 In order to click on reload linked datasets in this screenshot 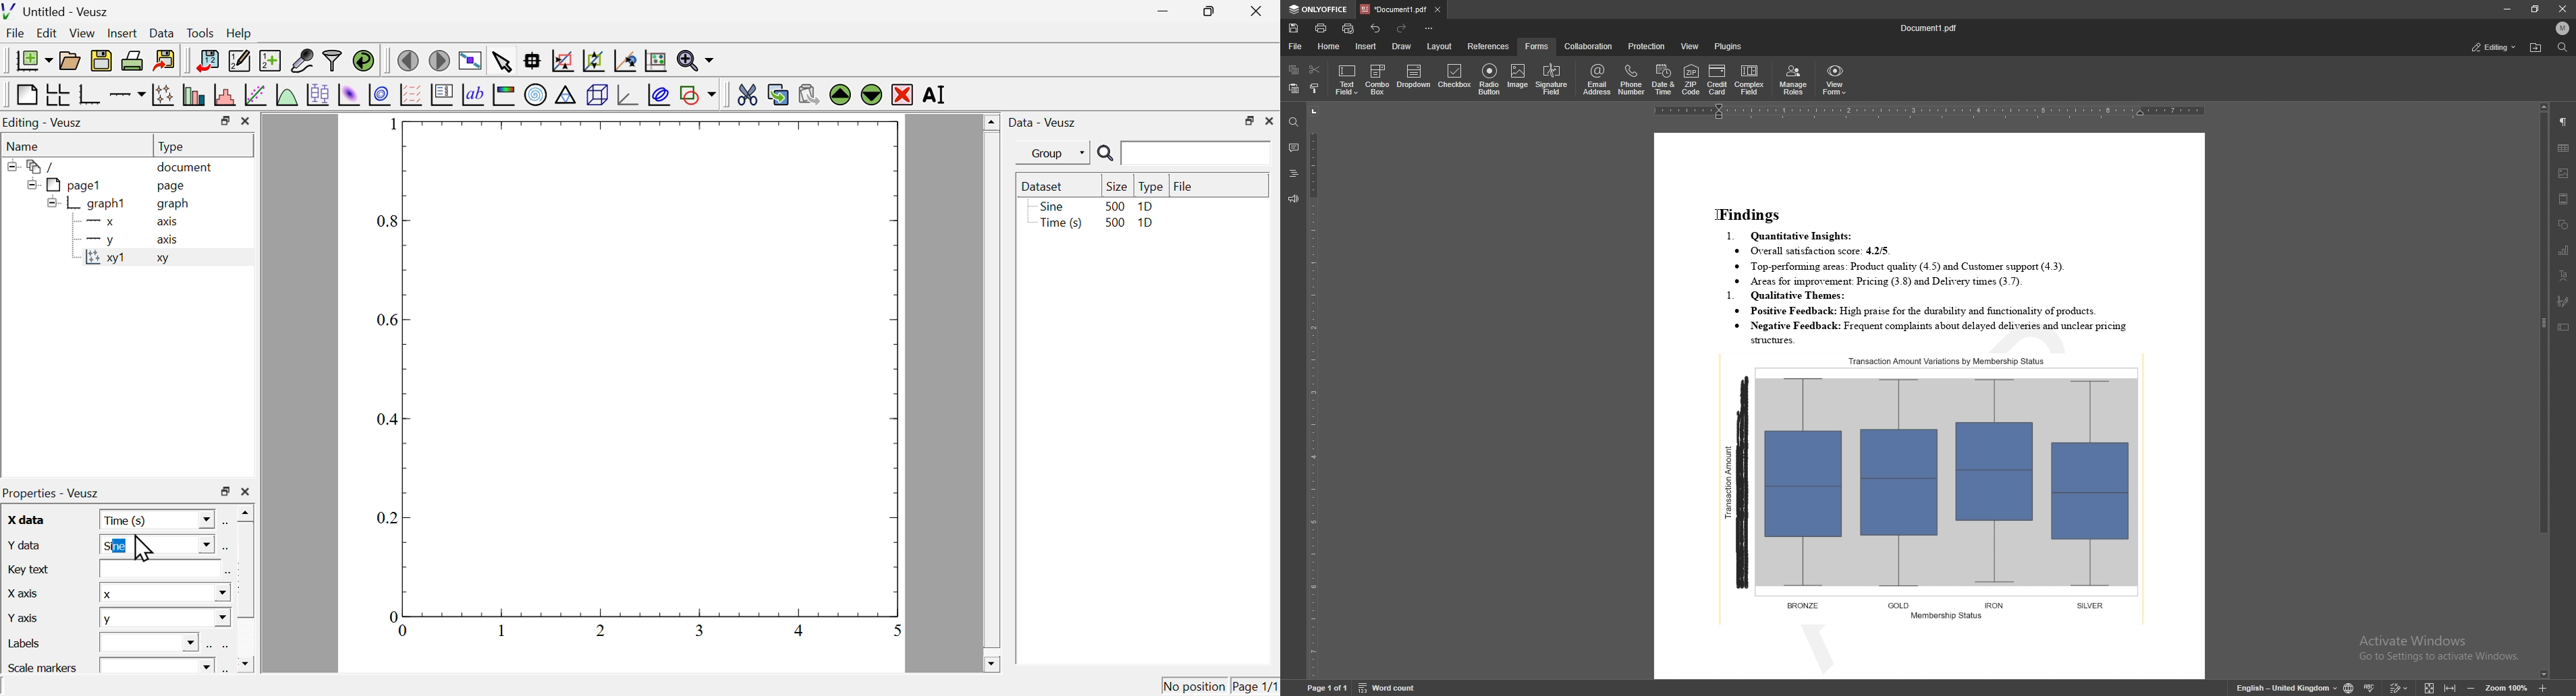, I will do `click(363, 60)`.